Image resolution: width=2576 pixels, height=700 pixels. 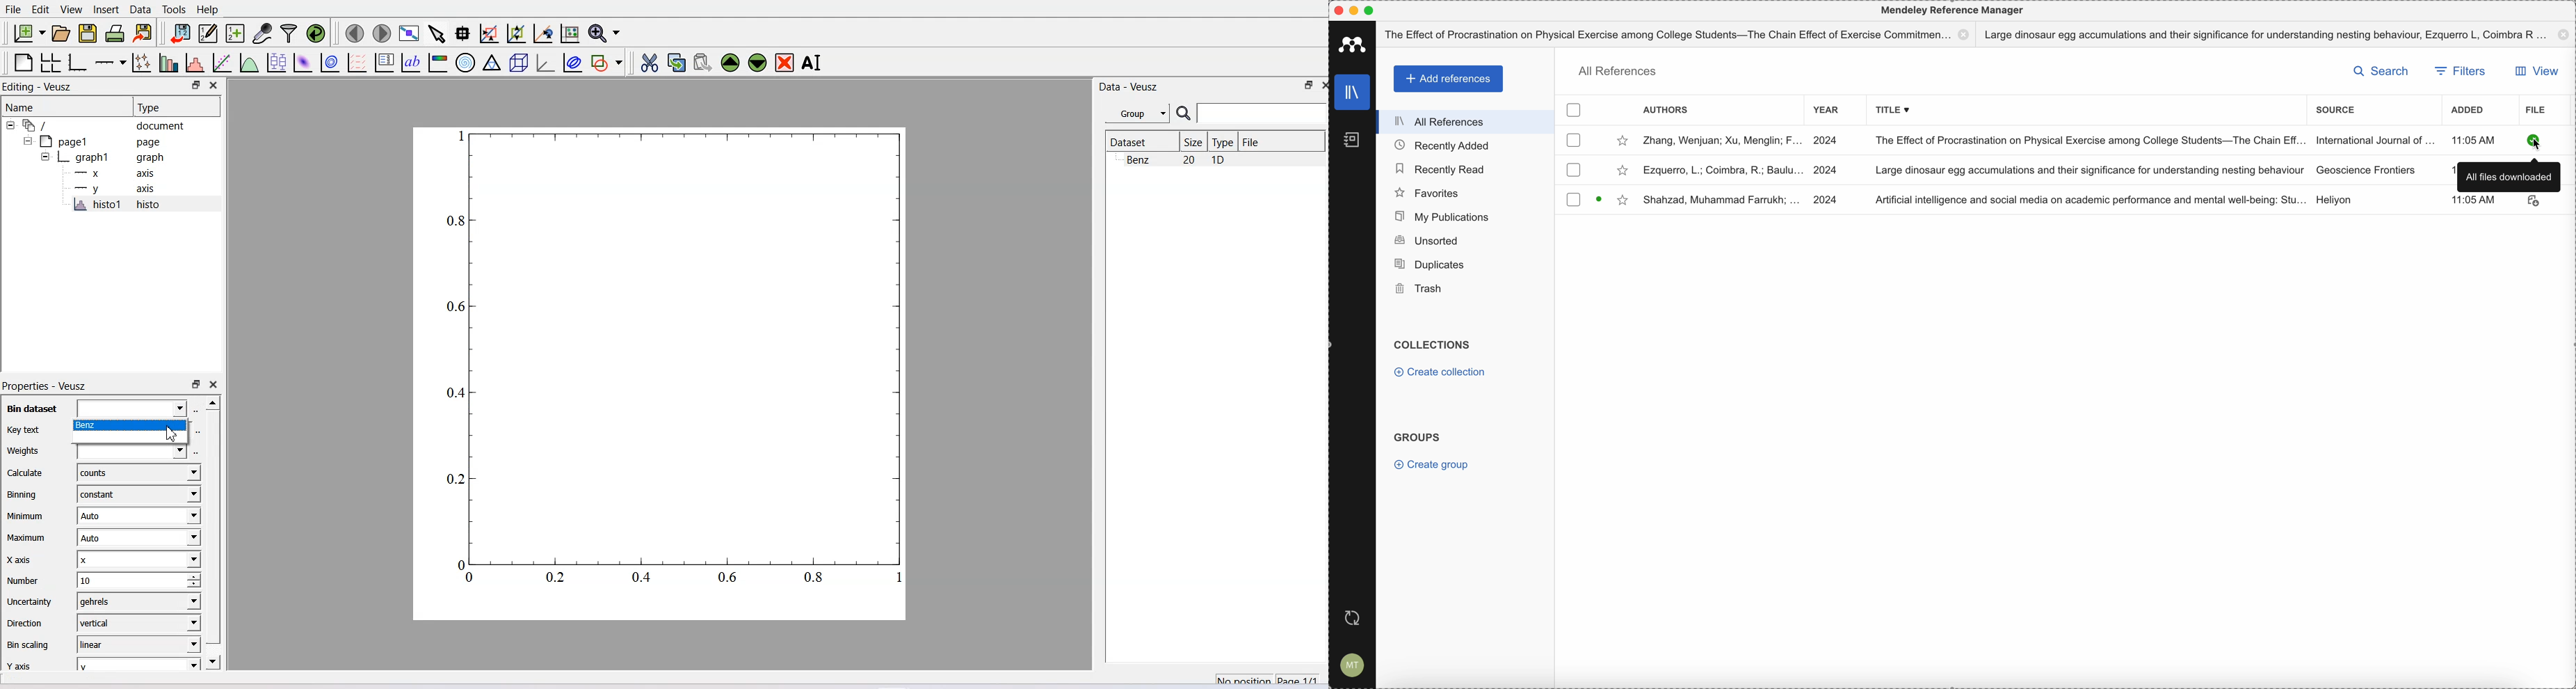 What do you see at coordinates (1724, 140) in the screenshot?
I see `Zhan, Wenjuan; Xu, Menglin` at bounding box center [1724, 140].